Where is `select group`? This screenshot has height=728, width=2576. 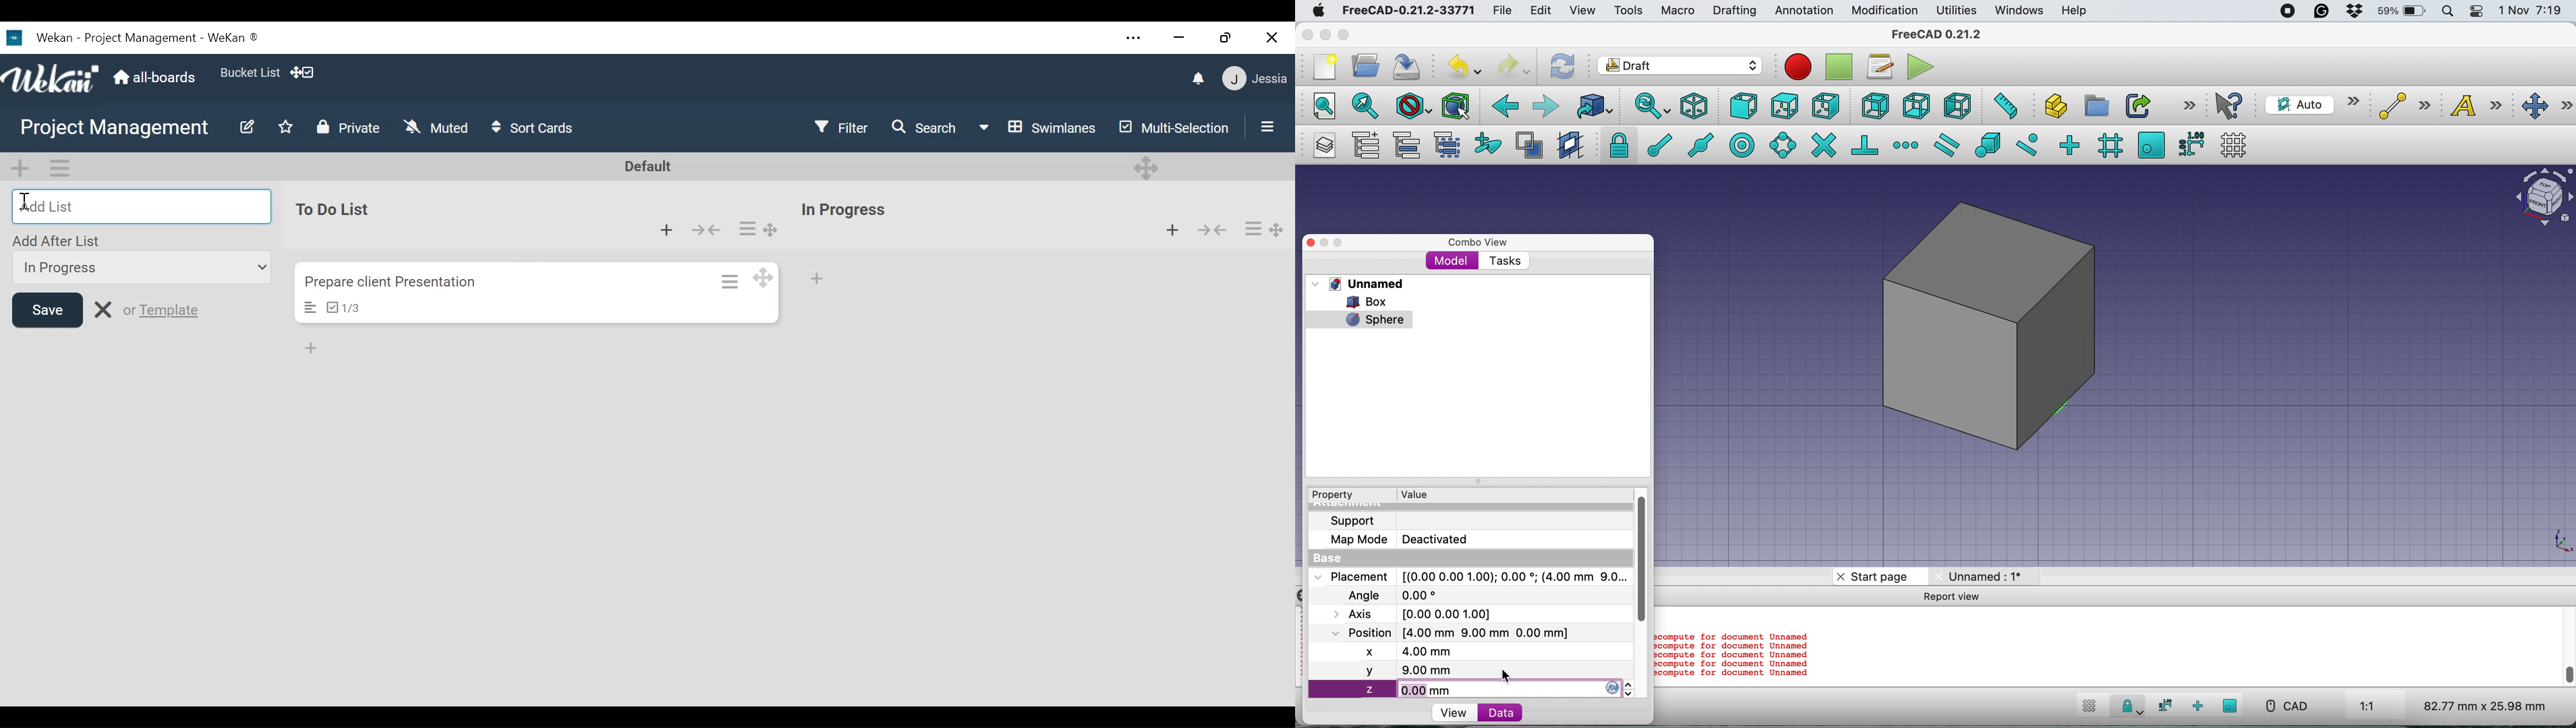
select group is located at coordinates (1447, 147).